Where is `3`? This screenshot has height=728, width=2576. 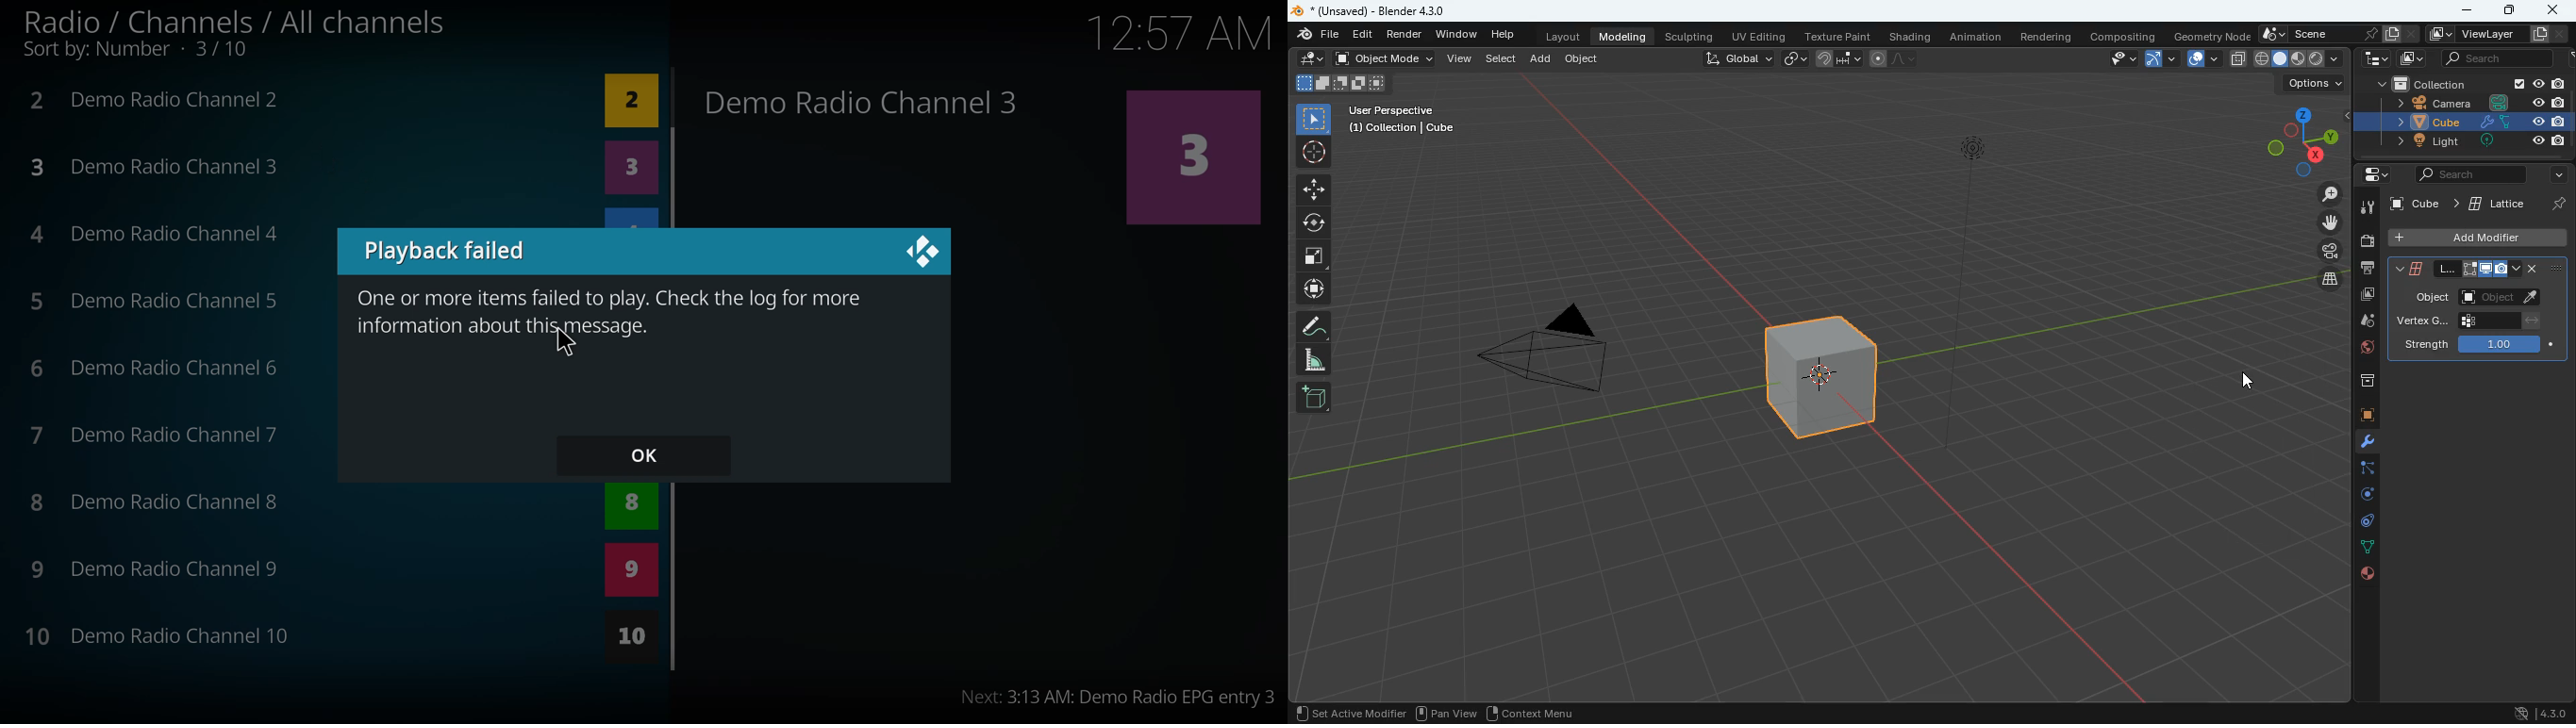
3 is located at coordinates (1191, 161).